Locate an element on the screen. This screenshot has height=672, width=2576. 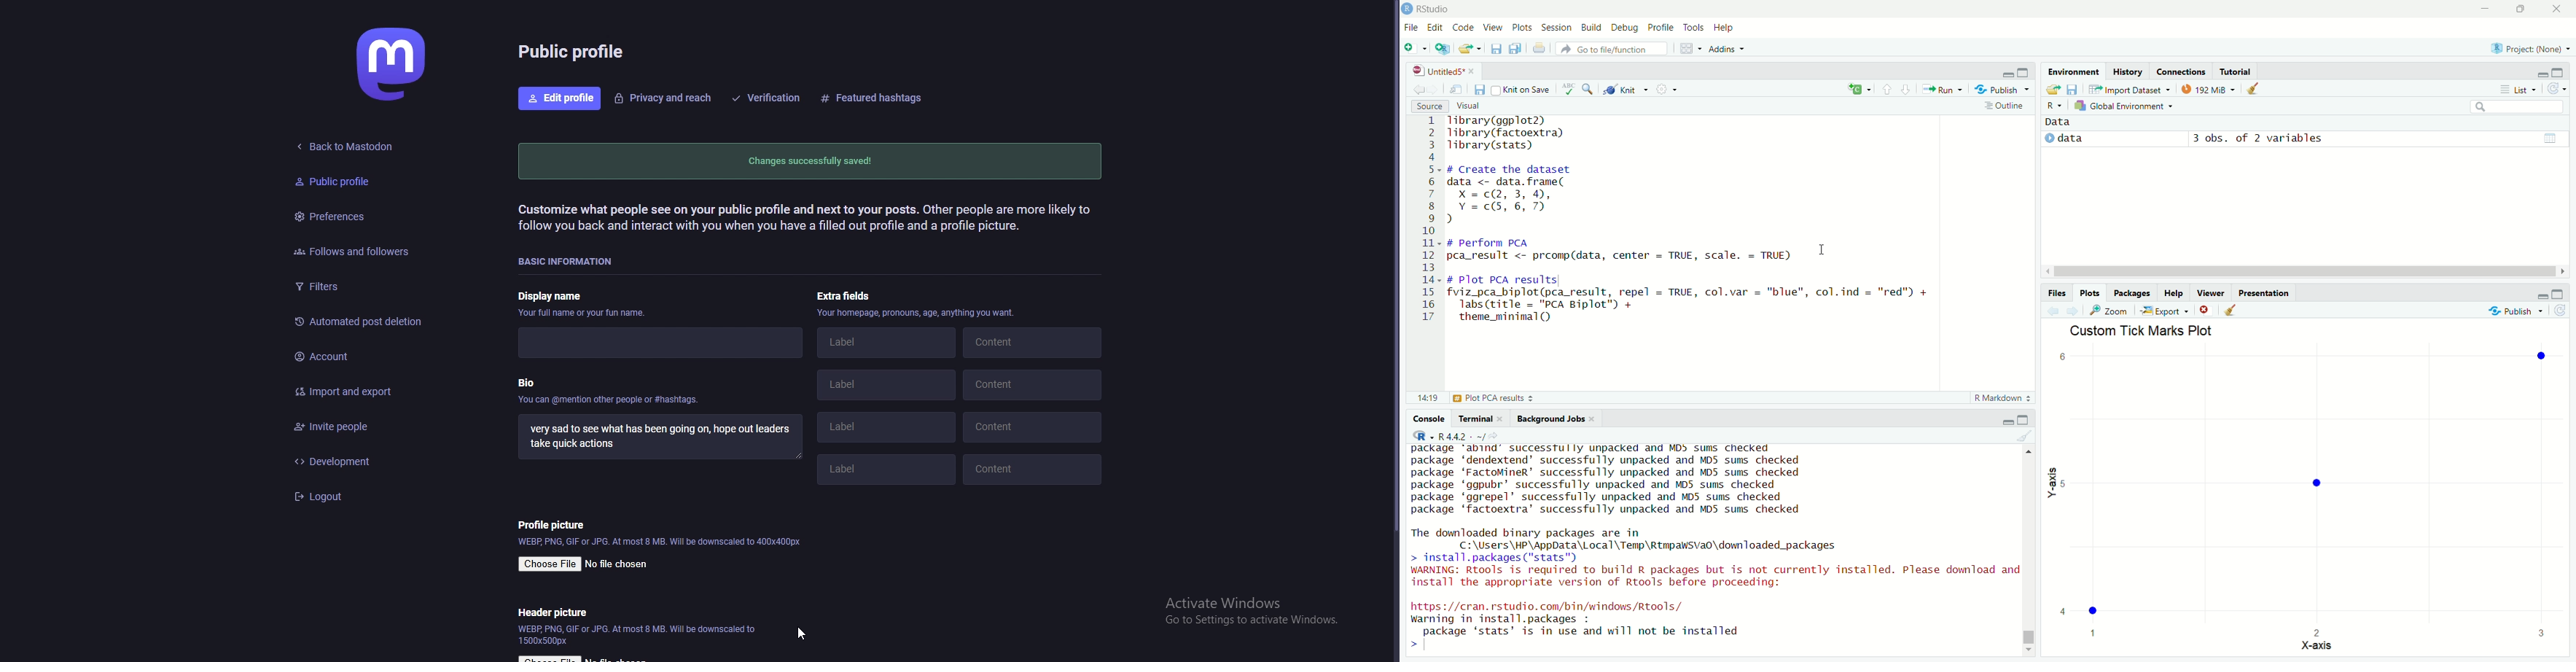
label is located at coordinates (886, 426).